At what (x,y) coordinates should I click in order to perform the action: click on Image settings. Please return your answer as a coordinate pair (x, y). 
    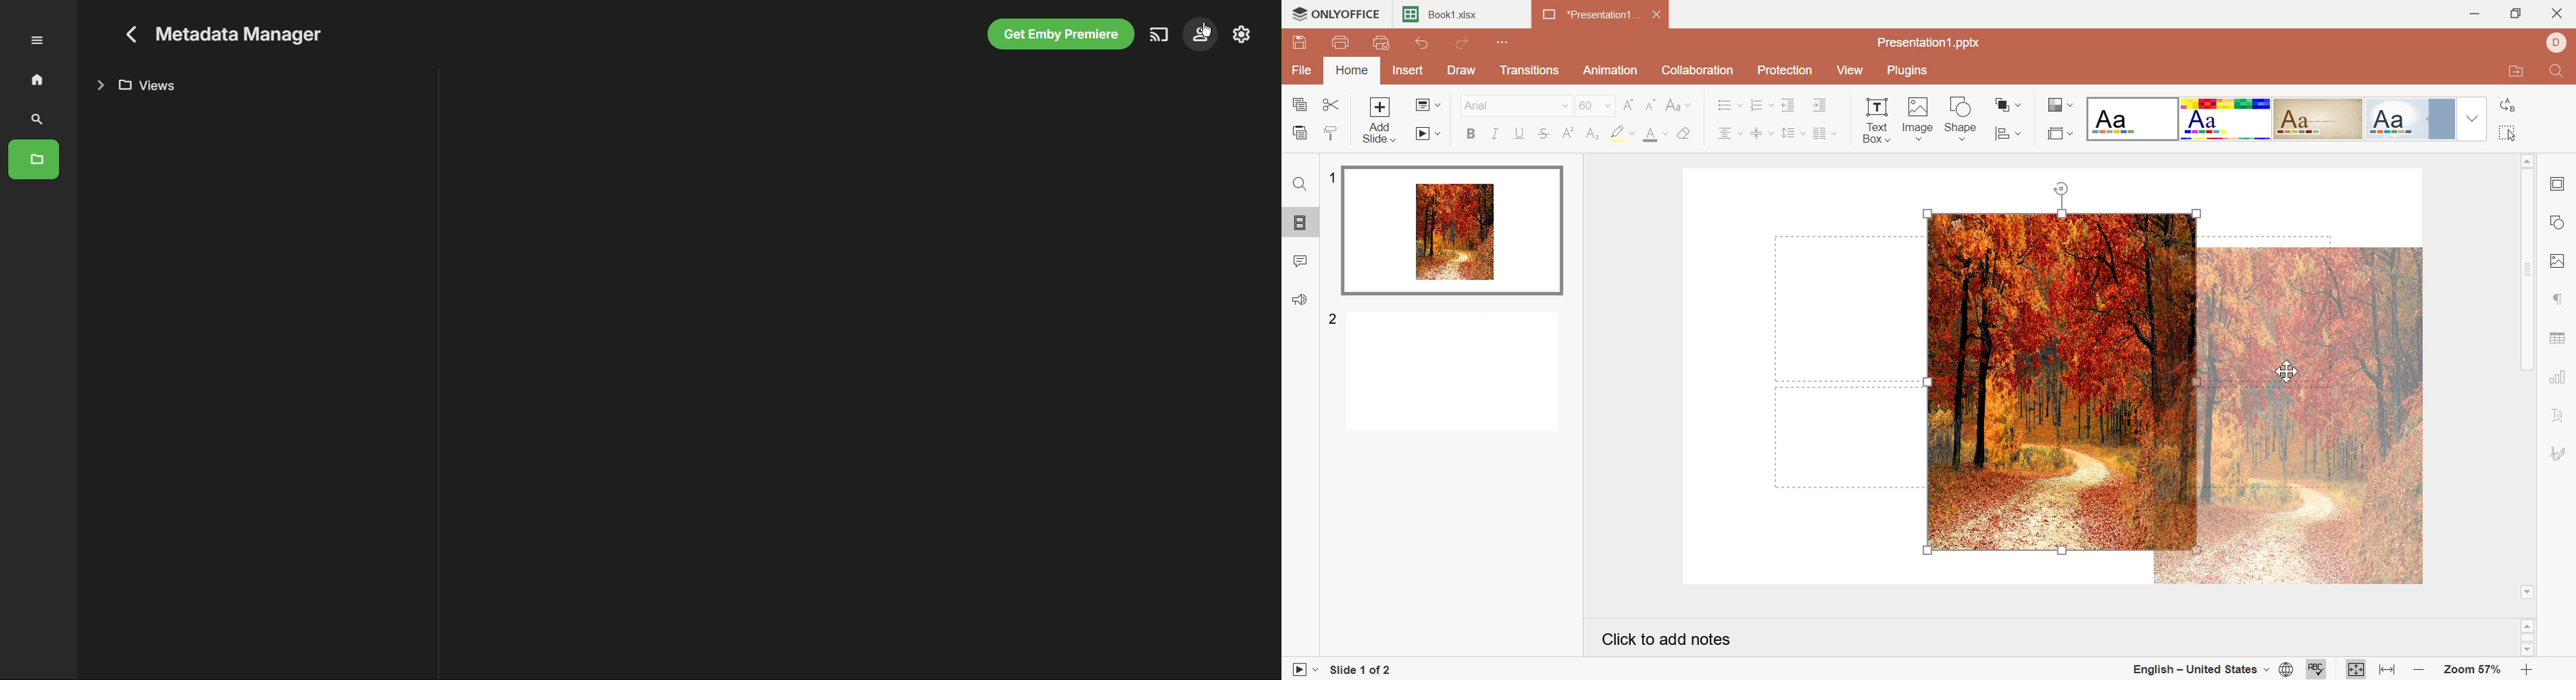
    Looking at the image, I should click on (2557, 262).